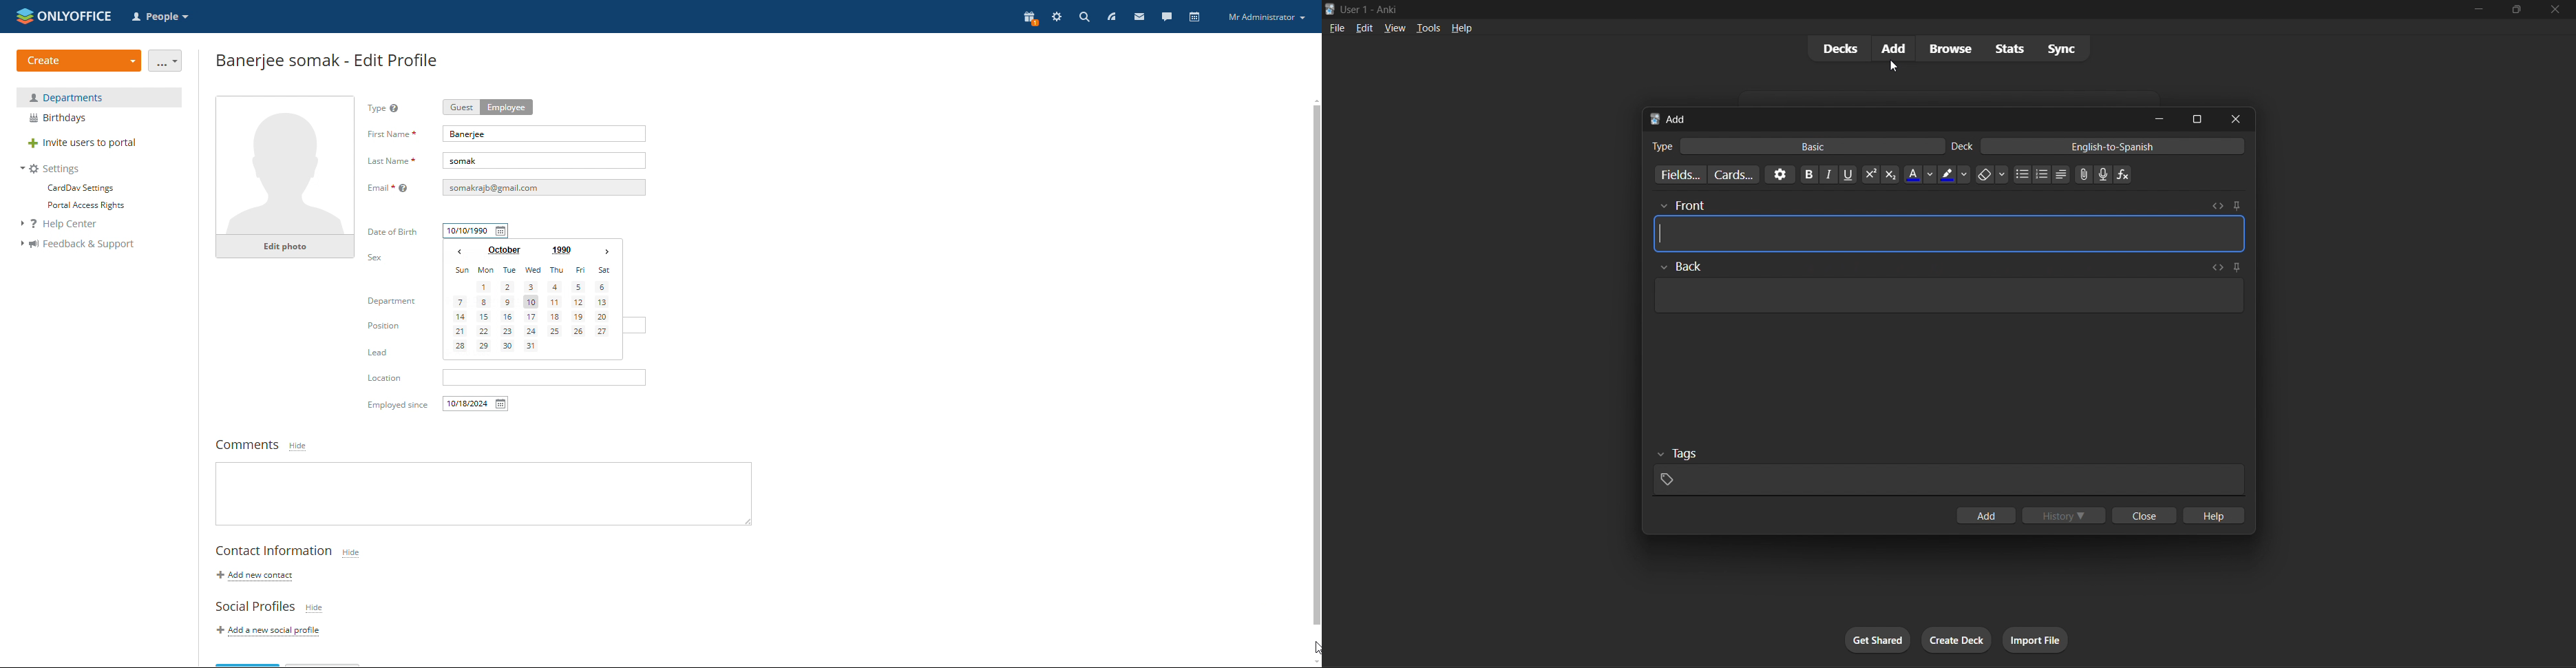 The image size is (2576, 672). I want to click on title bar, so click(1872, 8).